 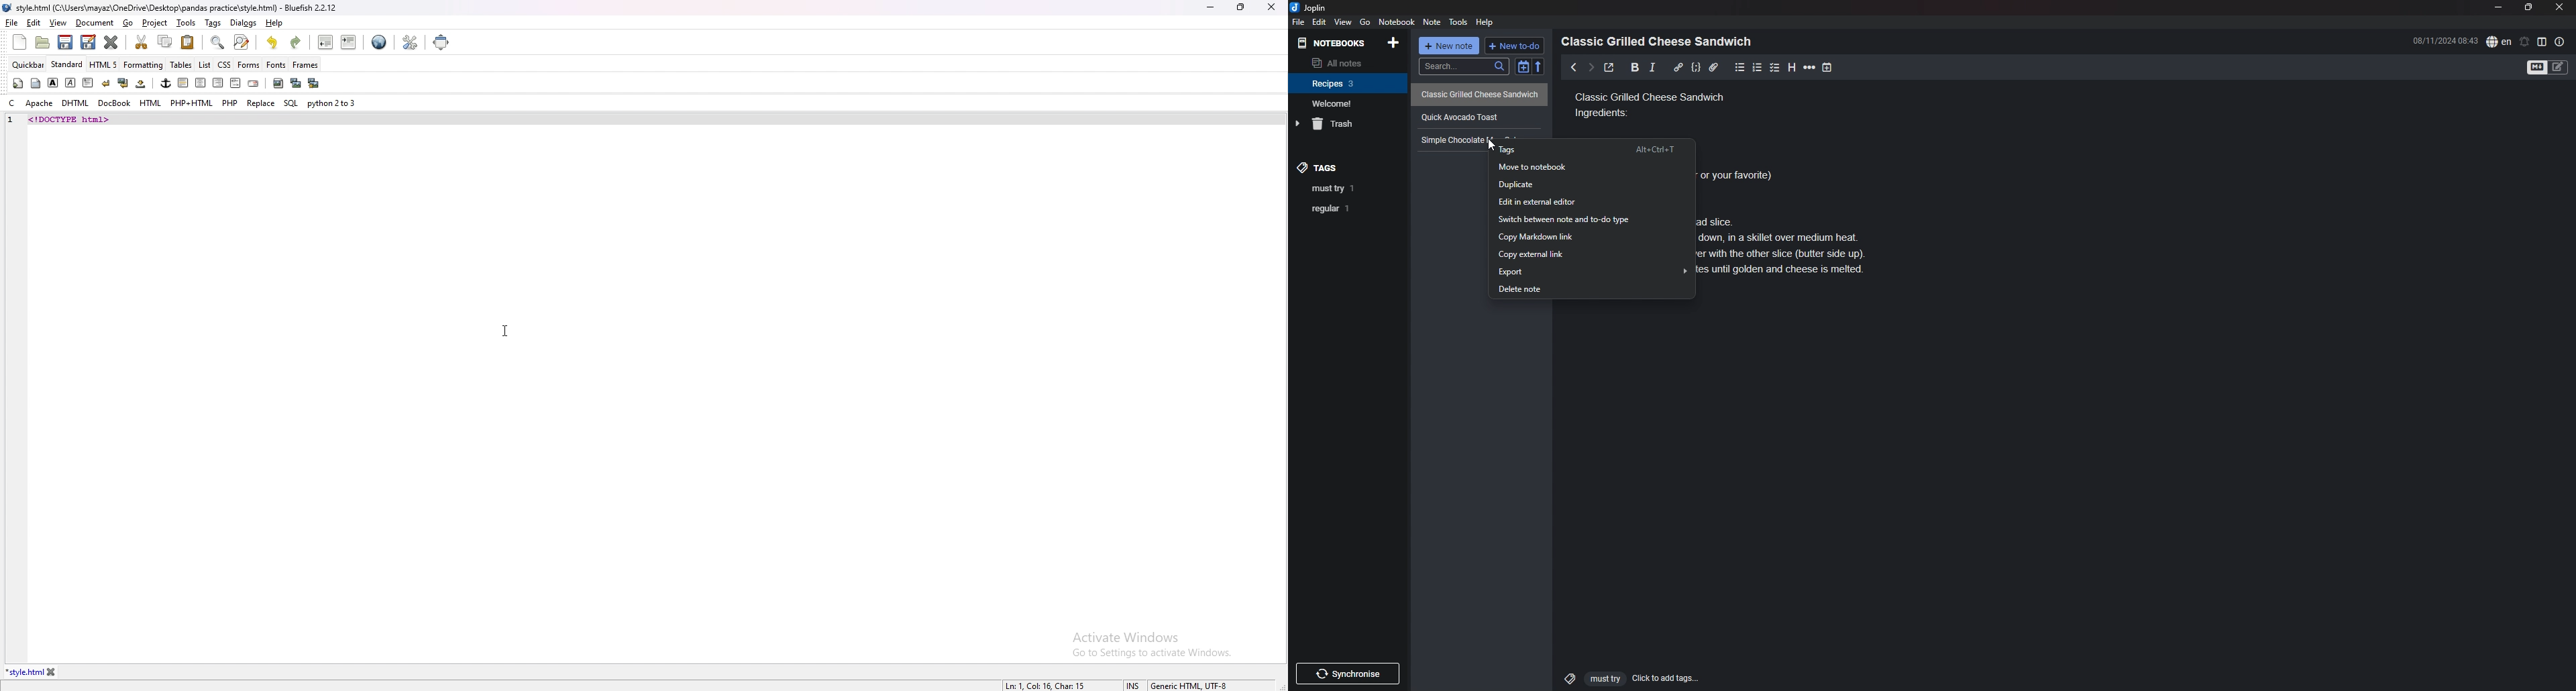 What do you see at coordinates (1333, 43) in the screenshot?
I see `notebooks` at bounding box center [1333, 43].